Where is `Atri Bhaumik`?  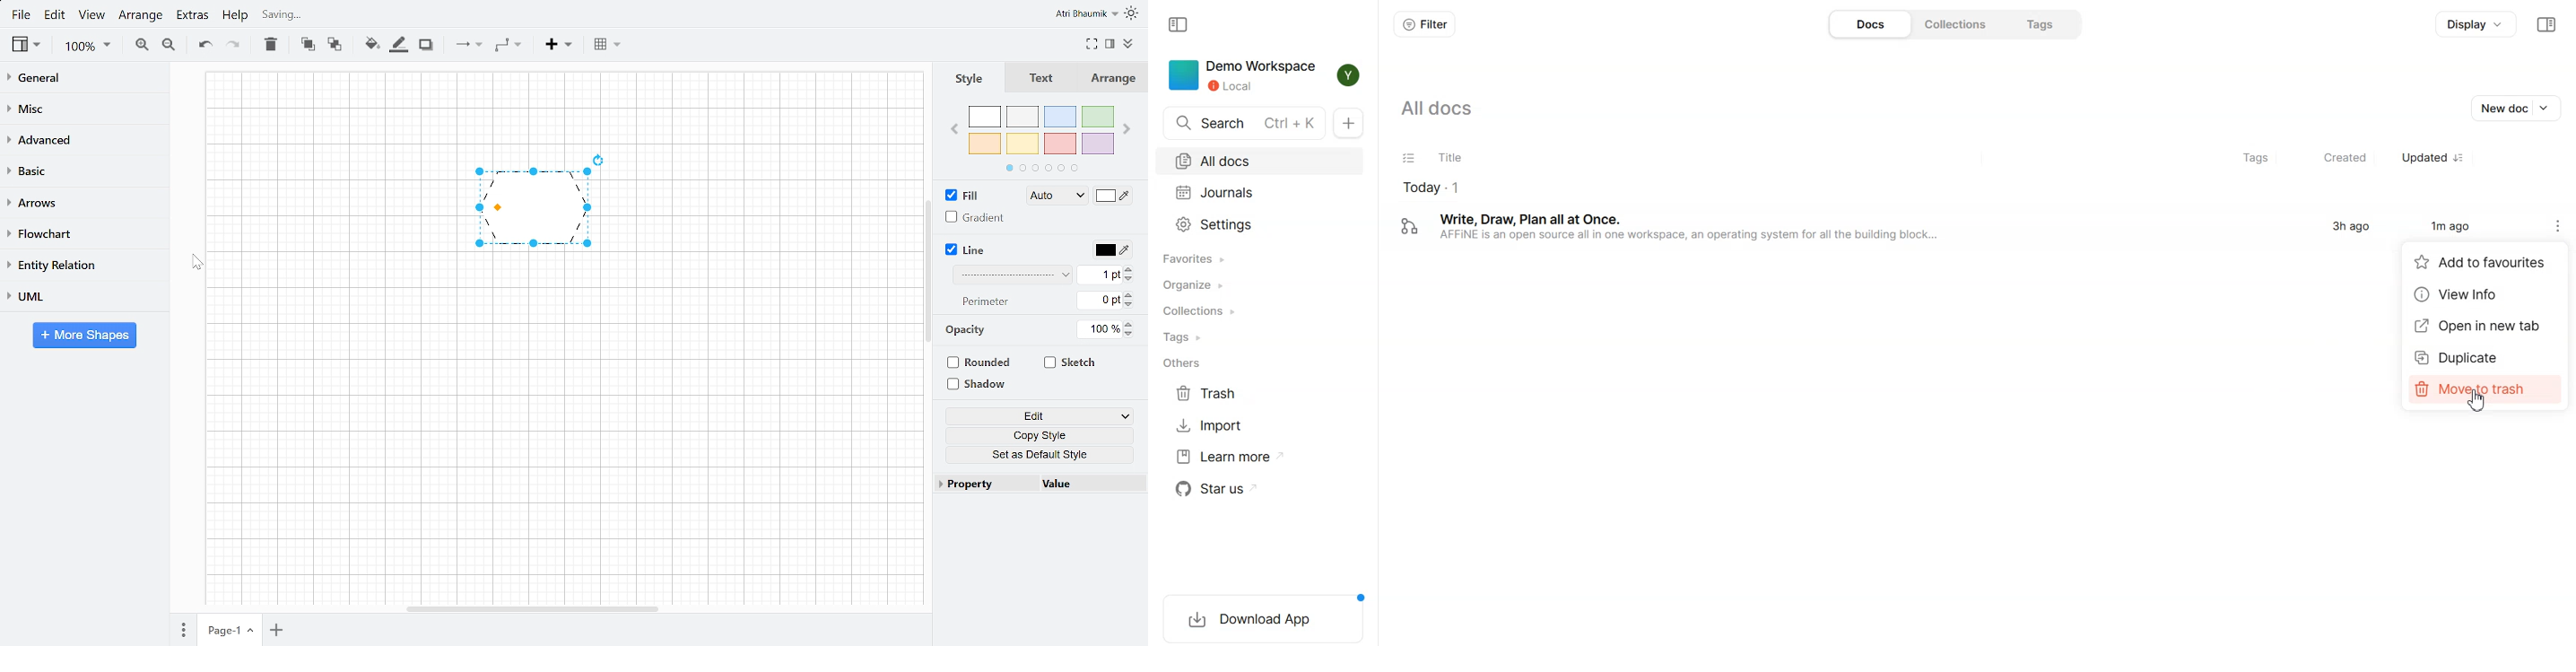 Atri Bhaumik is located at coordinates (1087, 13).